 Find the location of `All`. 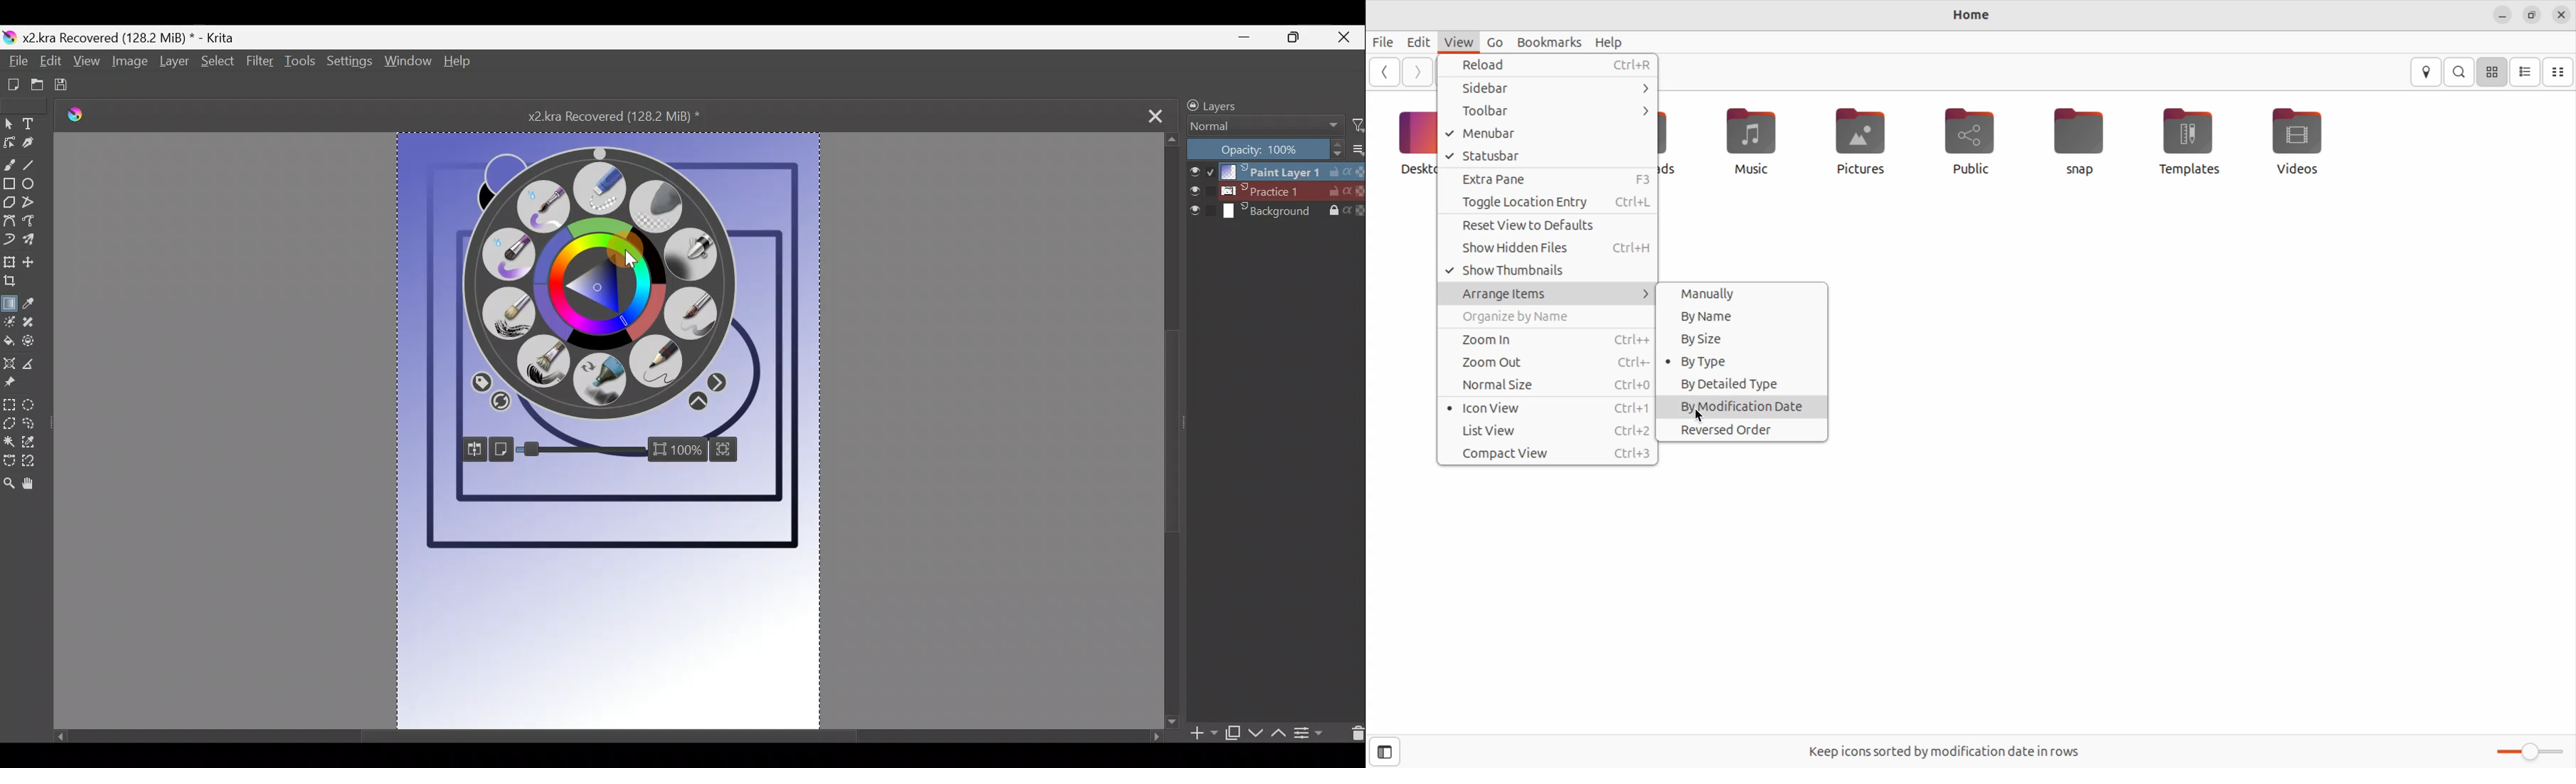

All is located at coordinates (479, 381).